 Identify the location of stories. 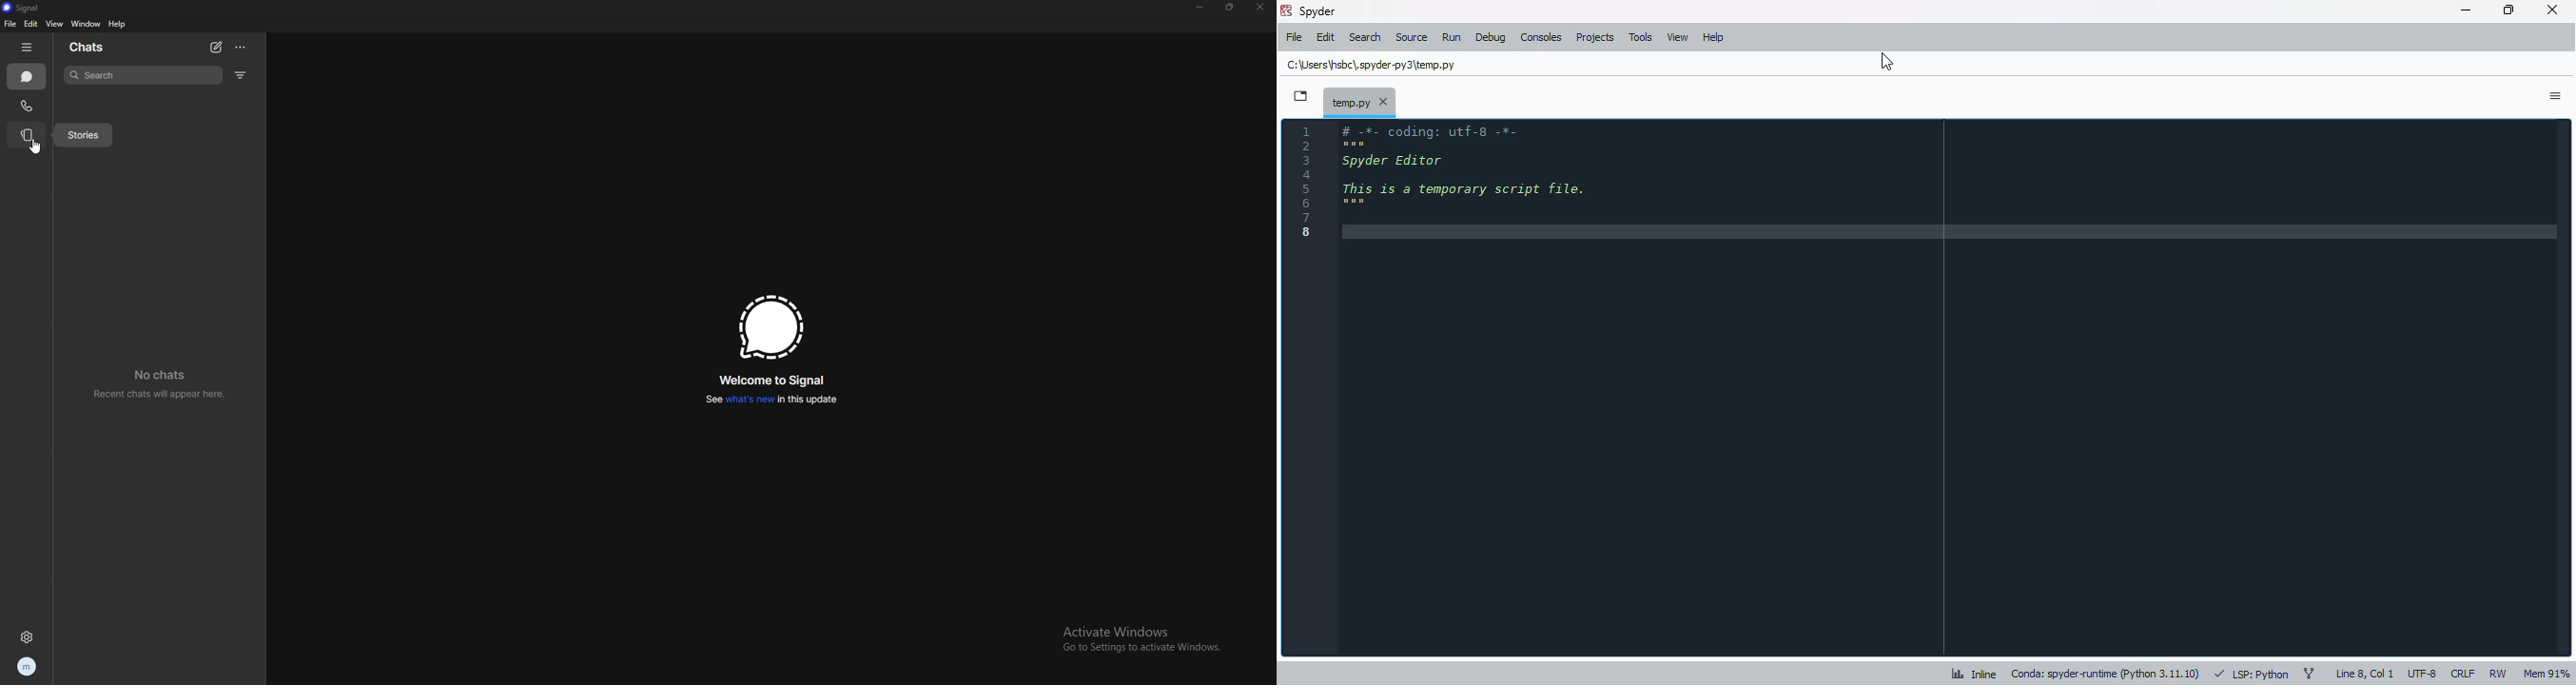
(27, 136).